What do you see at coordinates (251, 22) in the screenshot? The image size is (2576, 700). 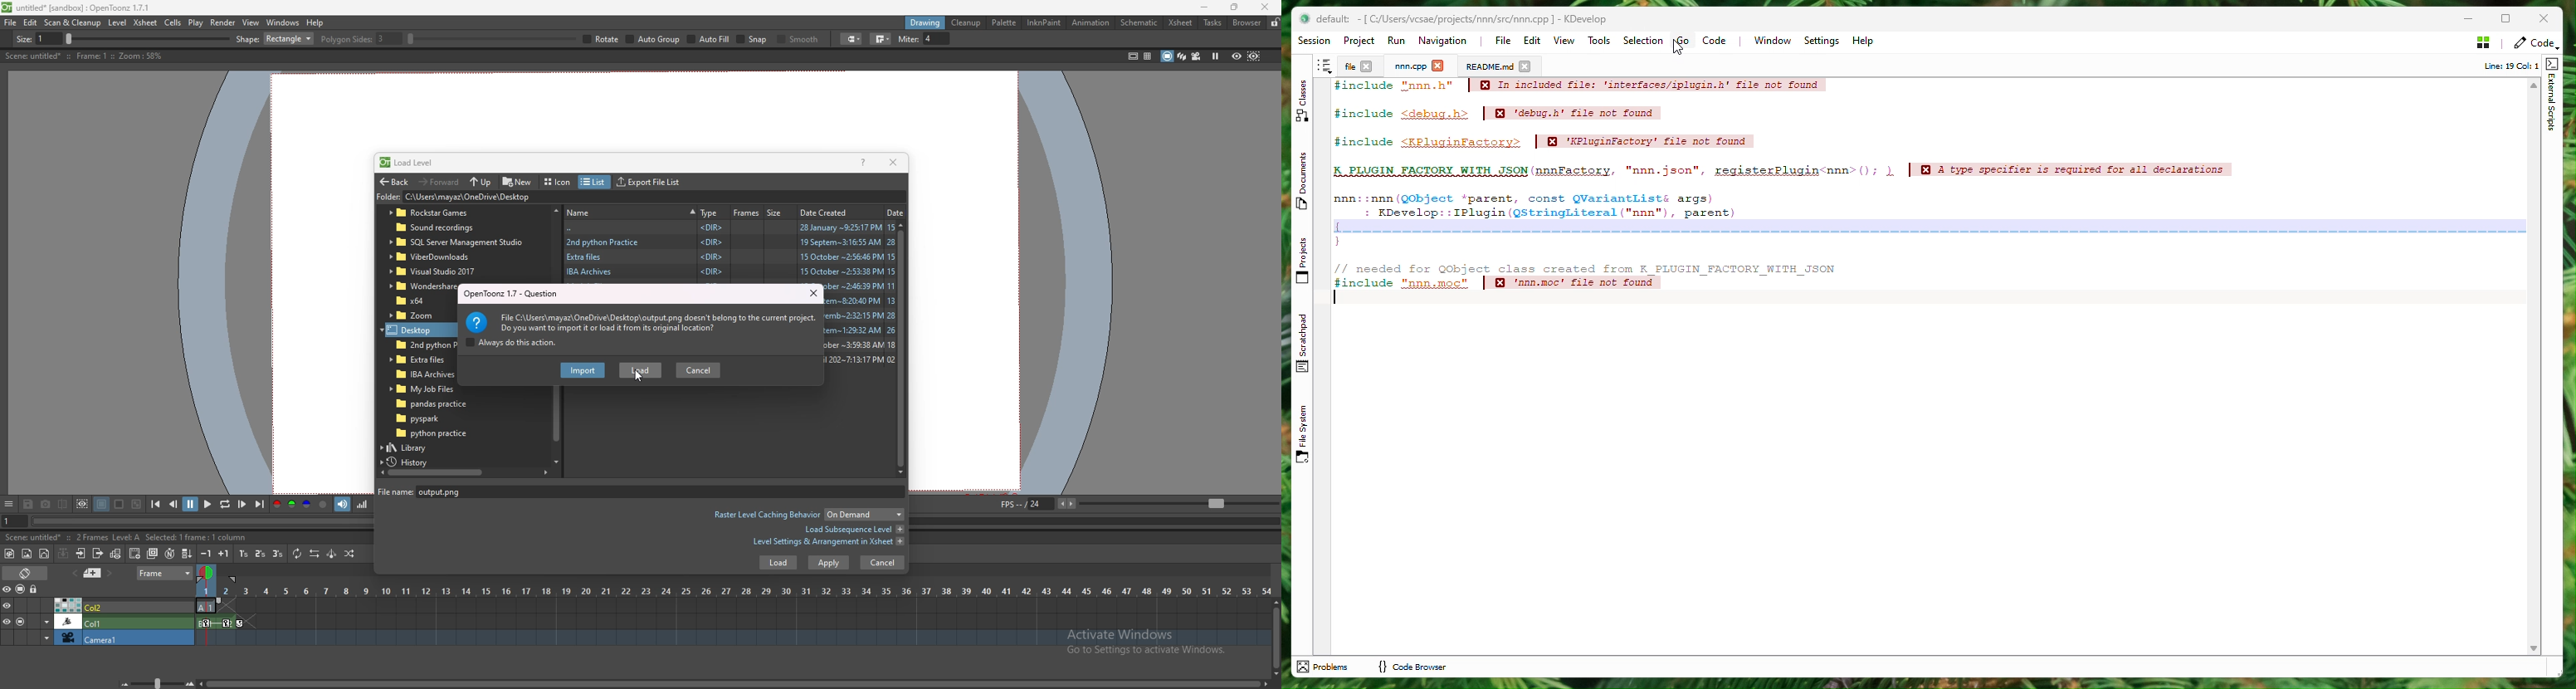 I see `view` at bounding box center [251, 22].